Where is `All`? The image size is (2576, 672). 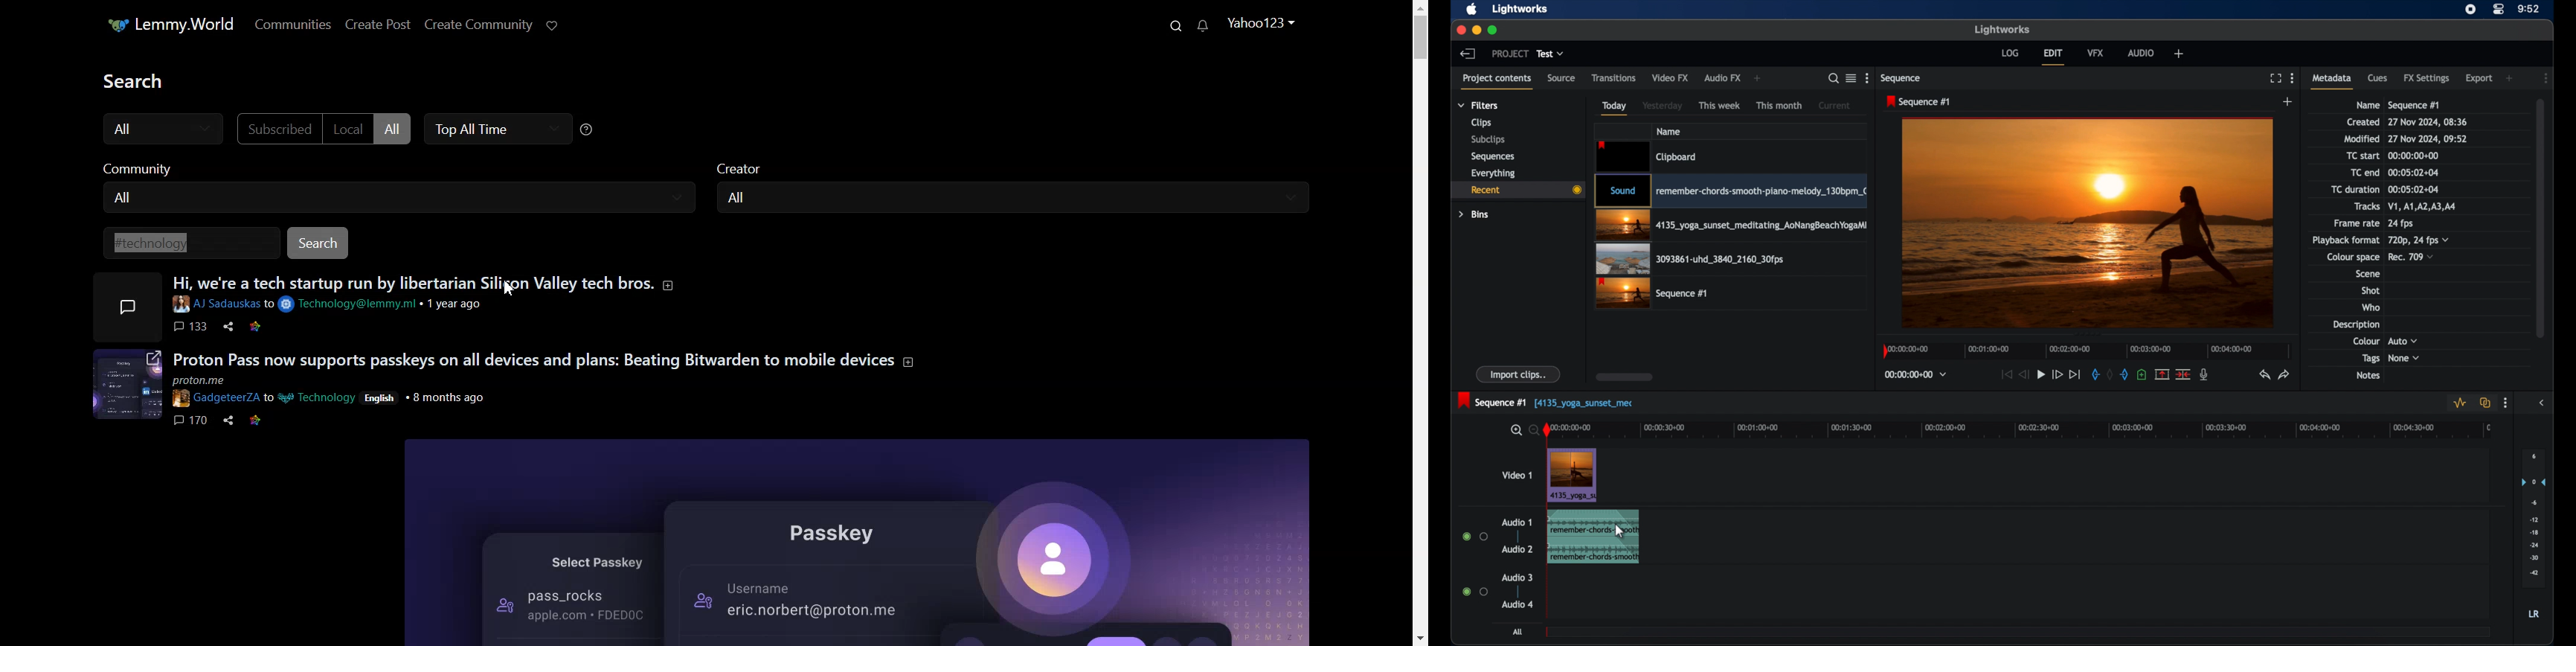
All is located at coordinates (161, 129).